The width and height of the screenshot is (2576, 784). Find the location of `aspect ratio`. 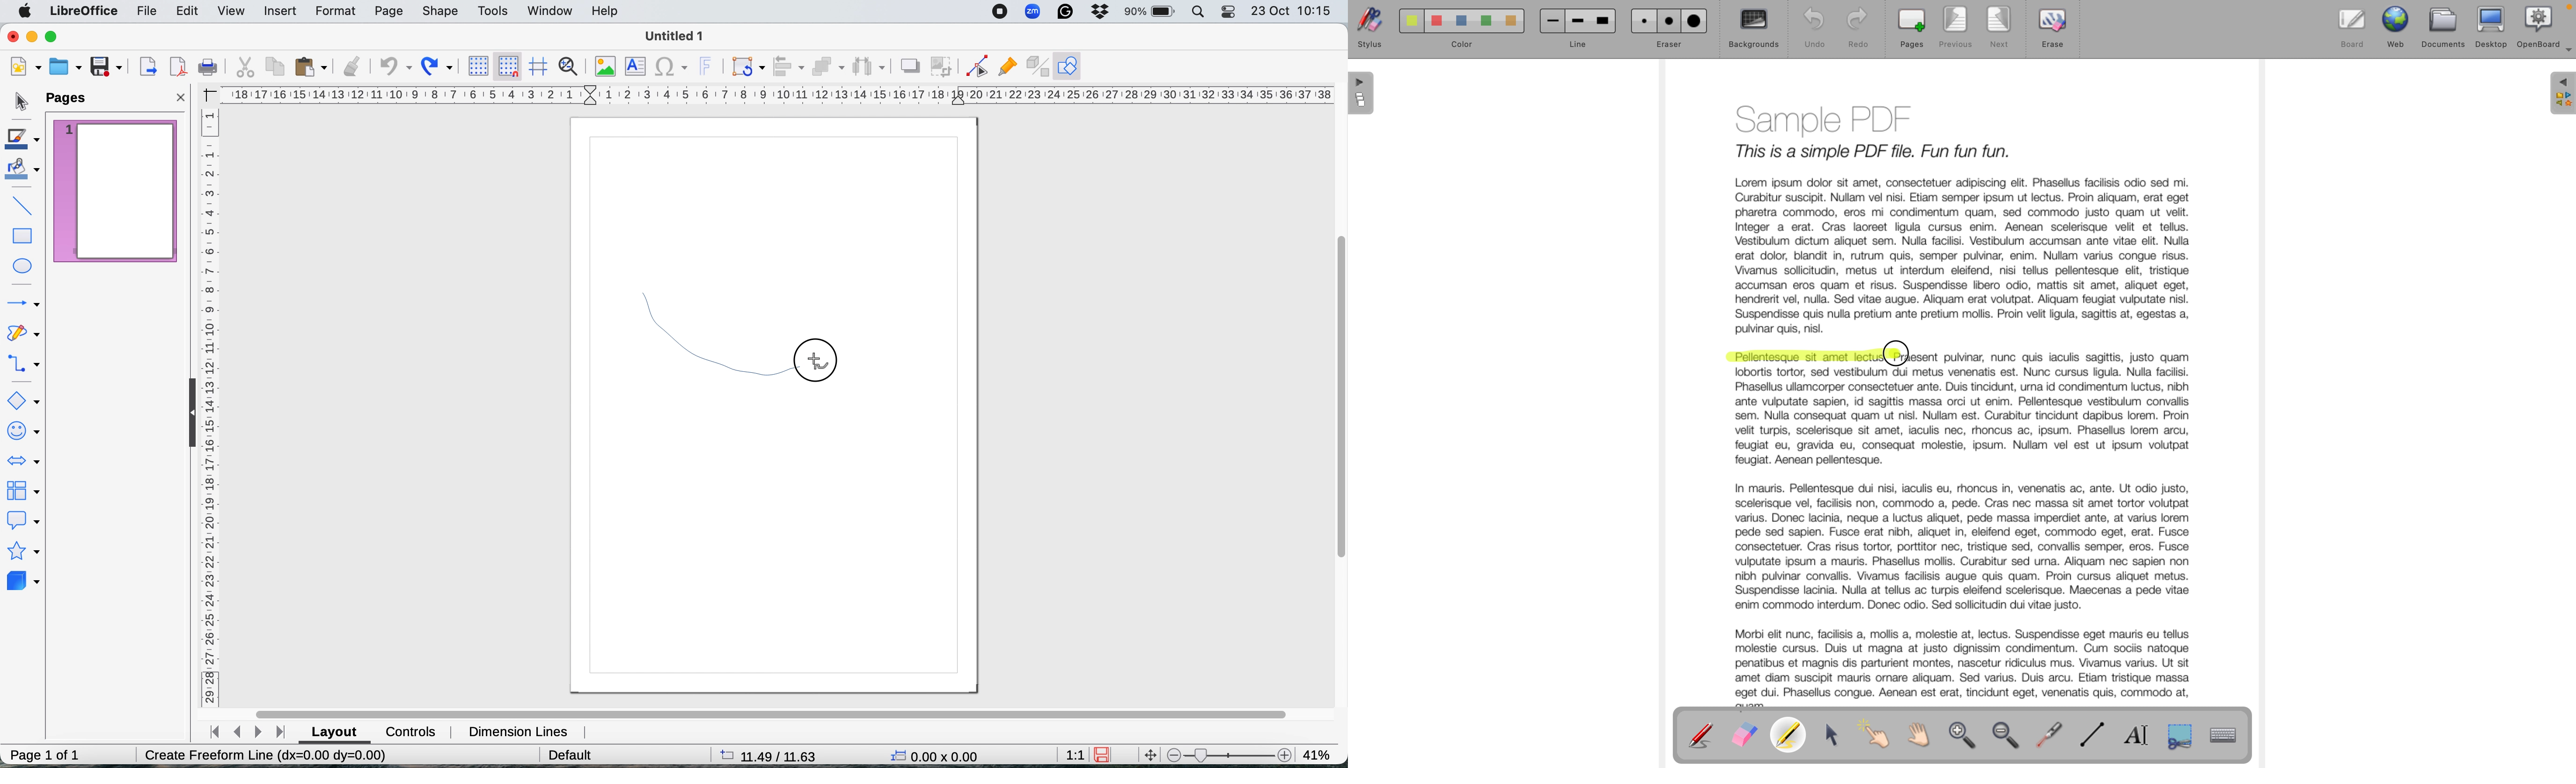

aspect ratio is located at coordinates (1072, 754).